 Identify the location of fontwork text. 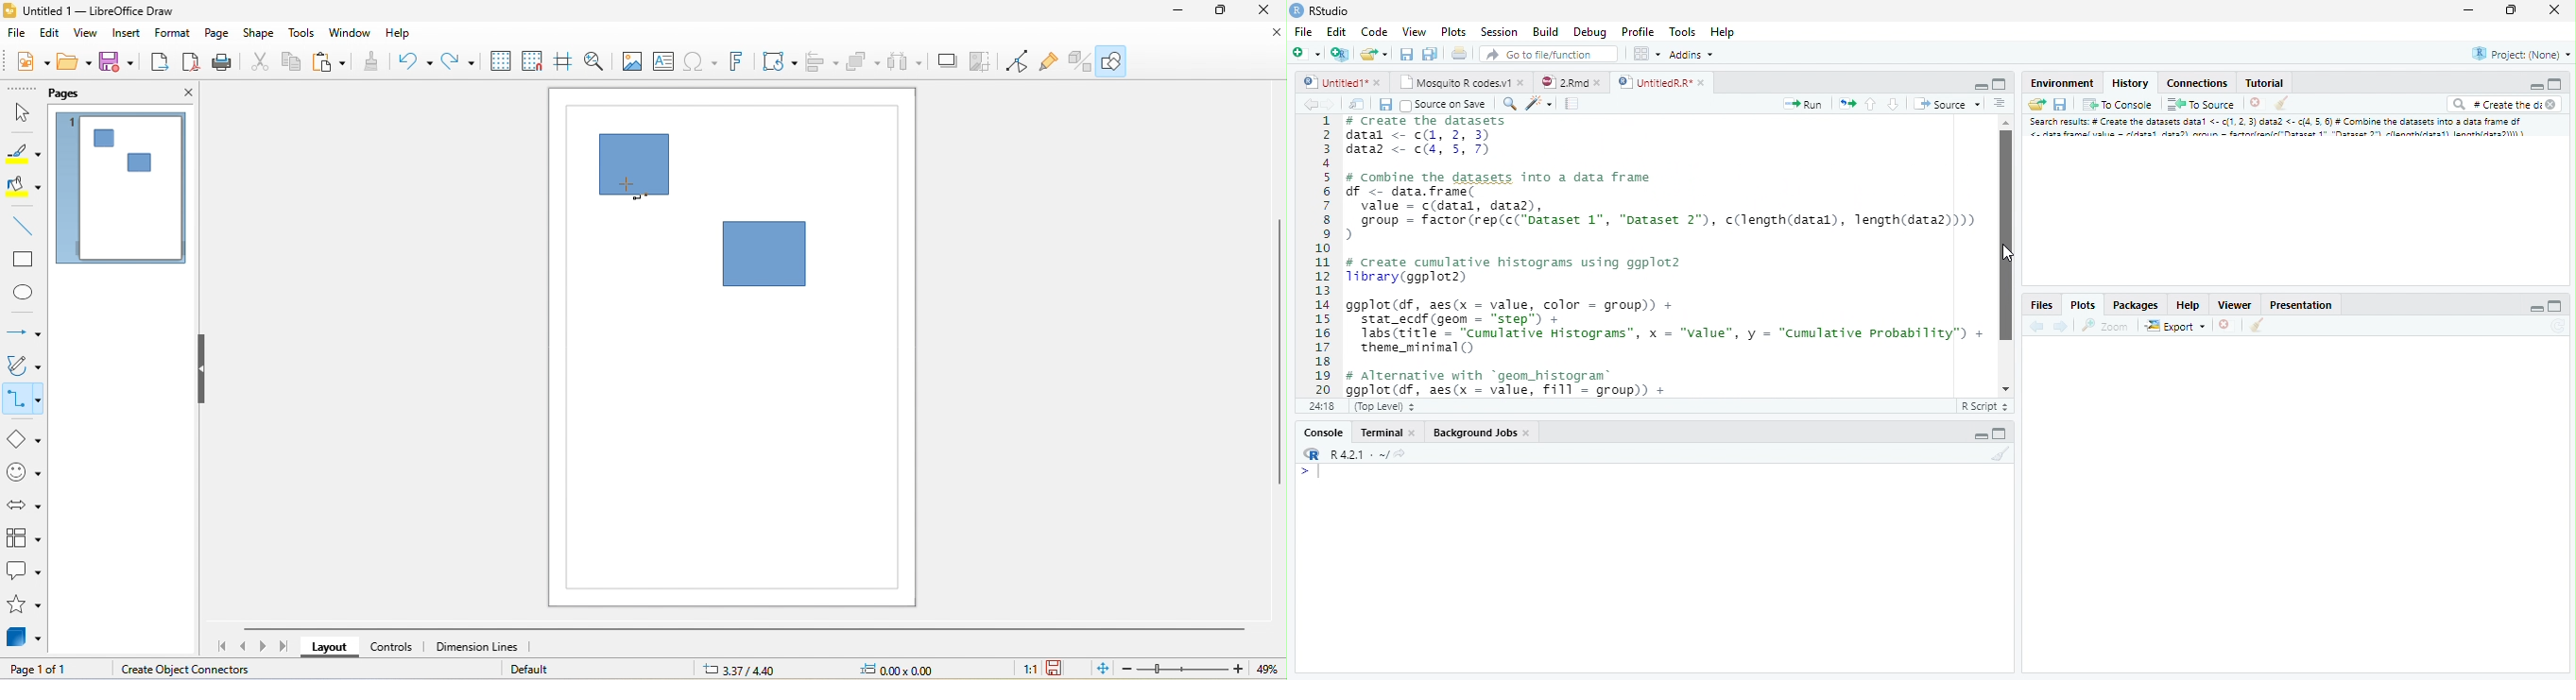
(743, 61).